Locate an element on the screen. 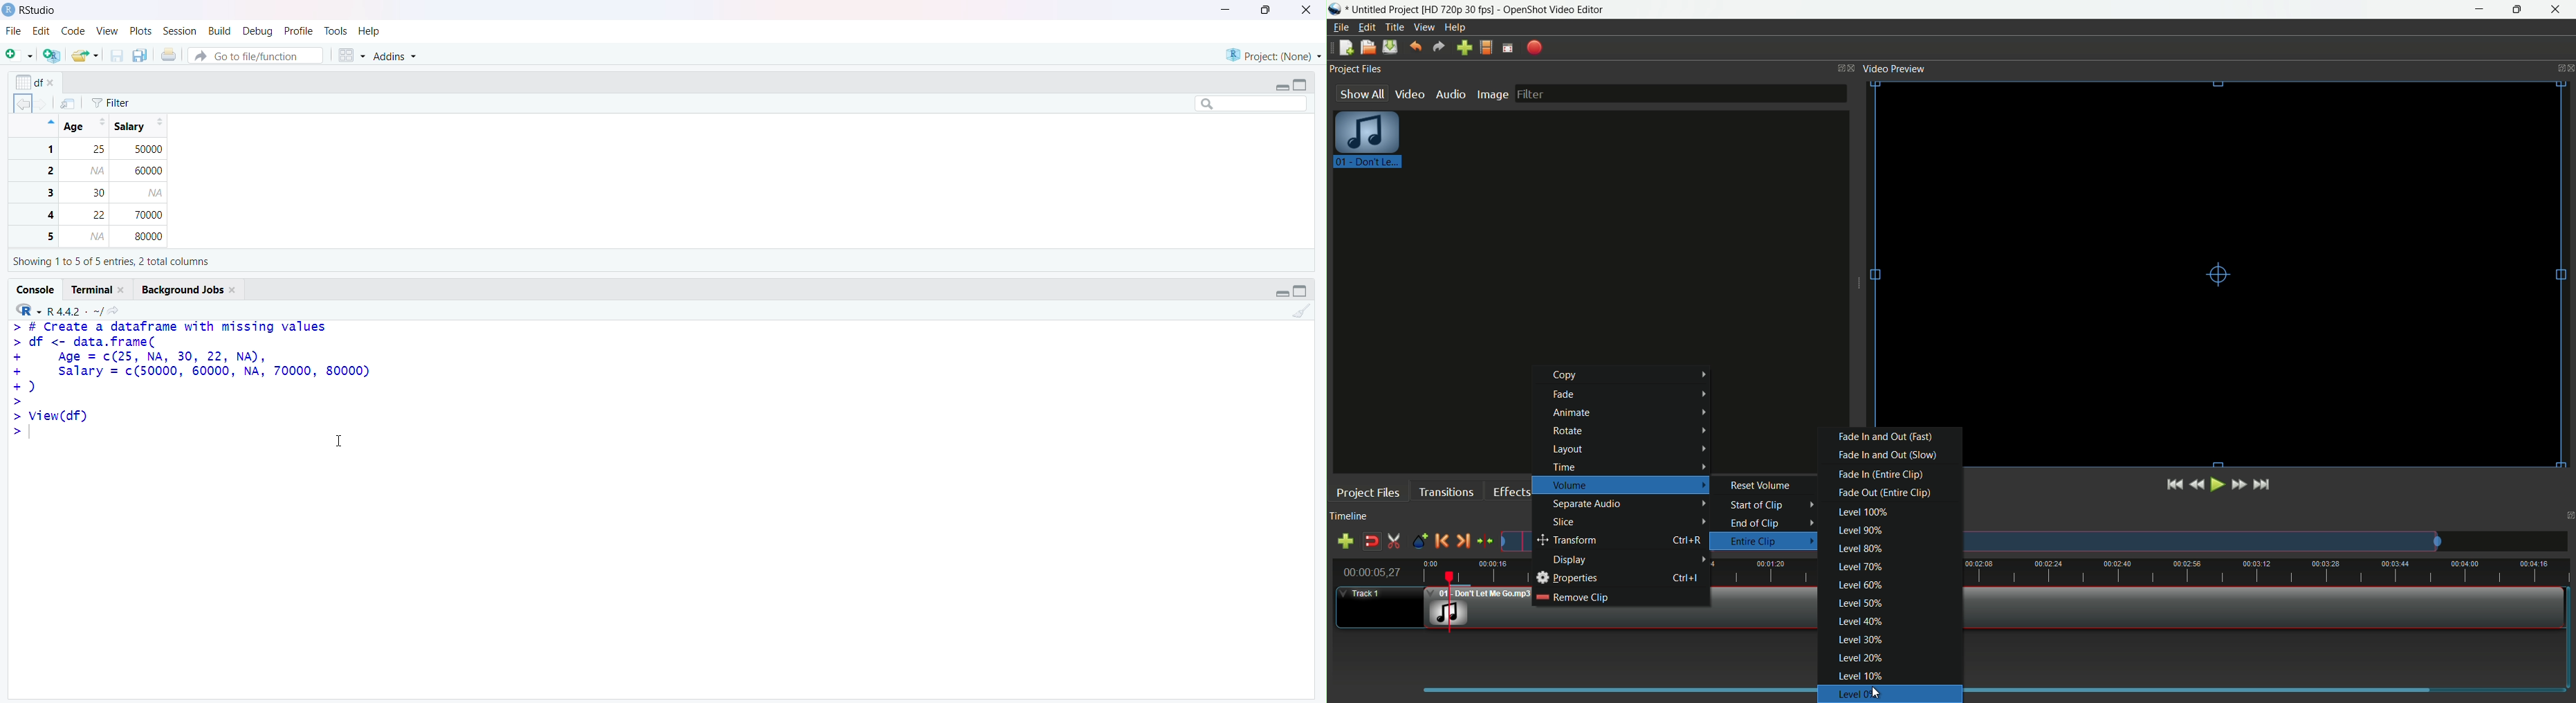 The width and height of the screenshot is (2576, 728). R is located at coordinates (26, 308).